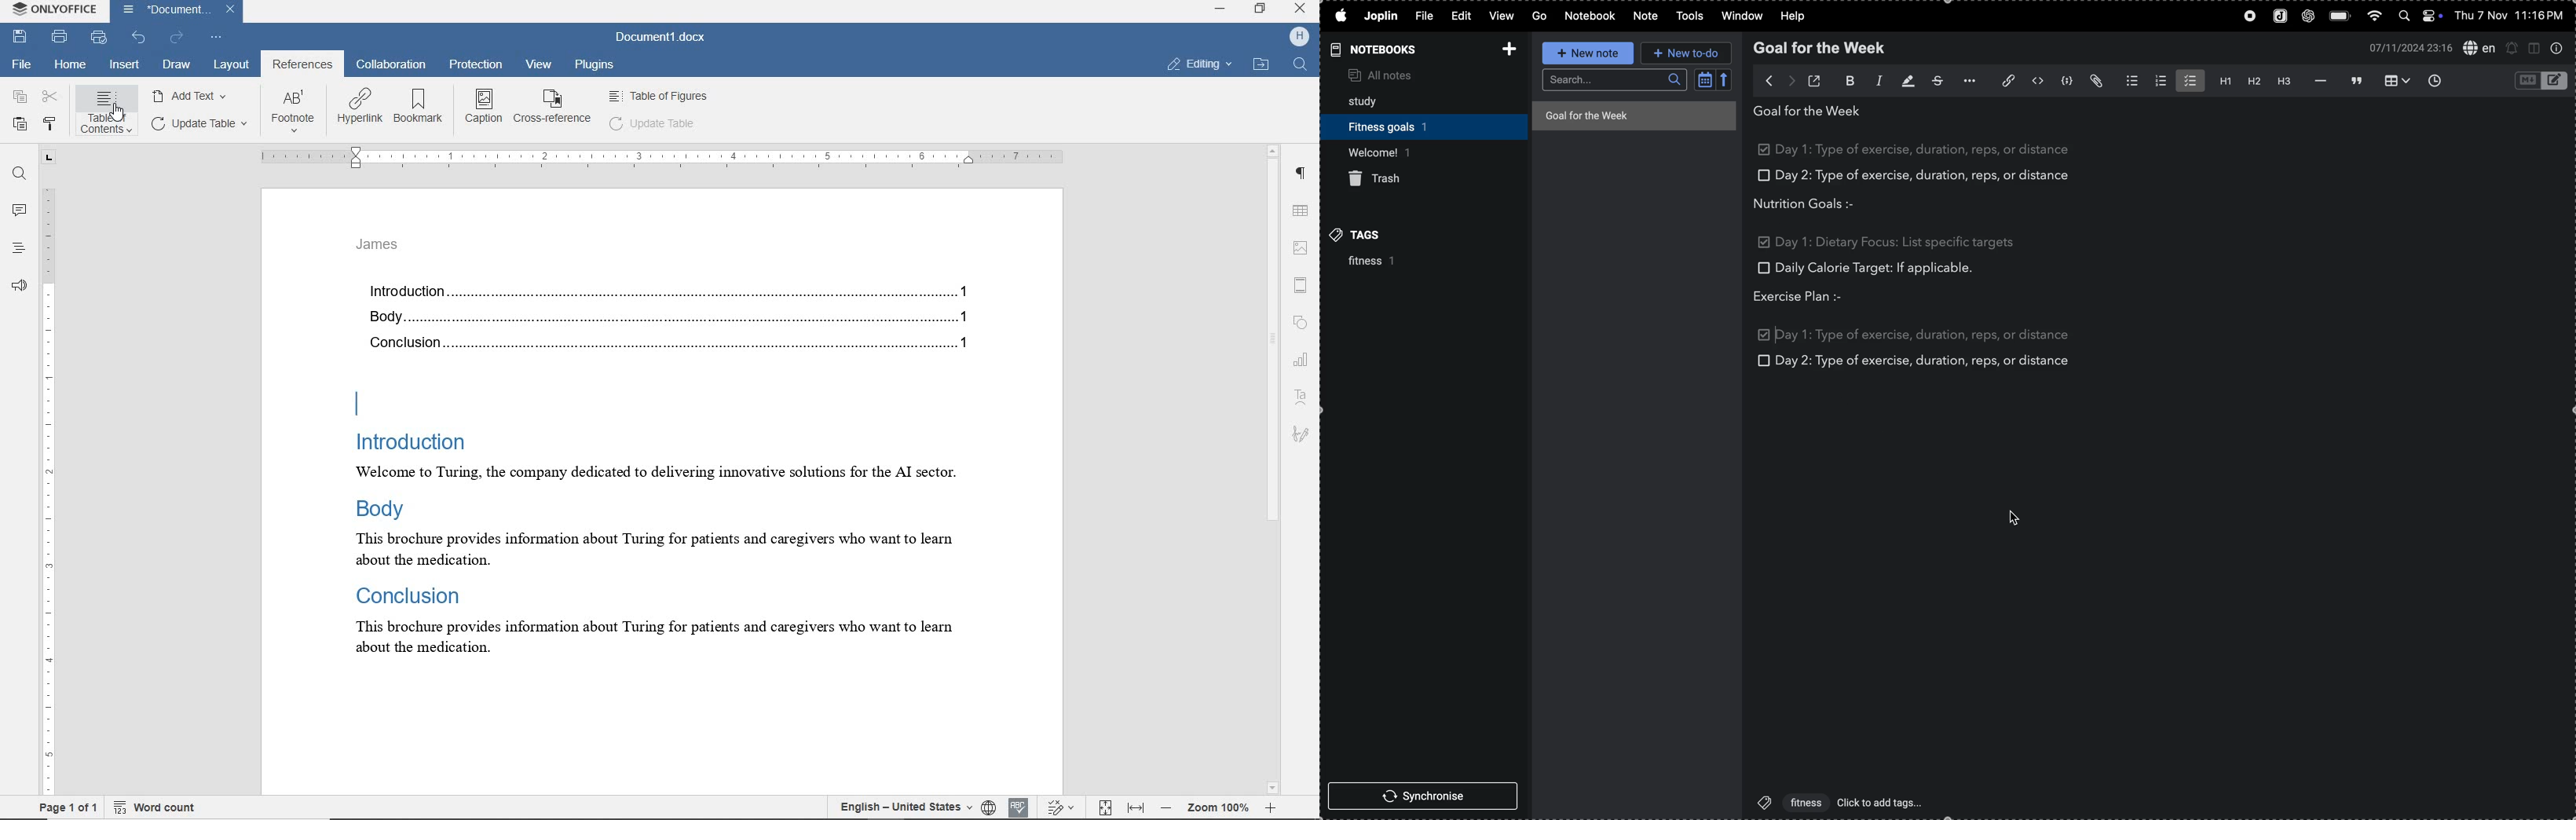 This screenshot has height=840, width=2576. I want to click on bullet list, so click(2127, 80).